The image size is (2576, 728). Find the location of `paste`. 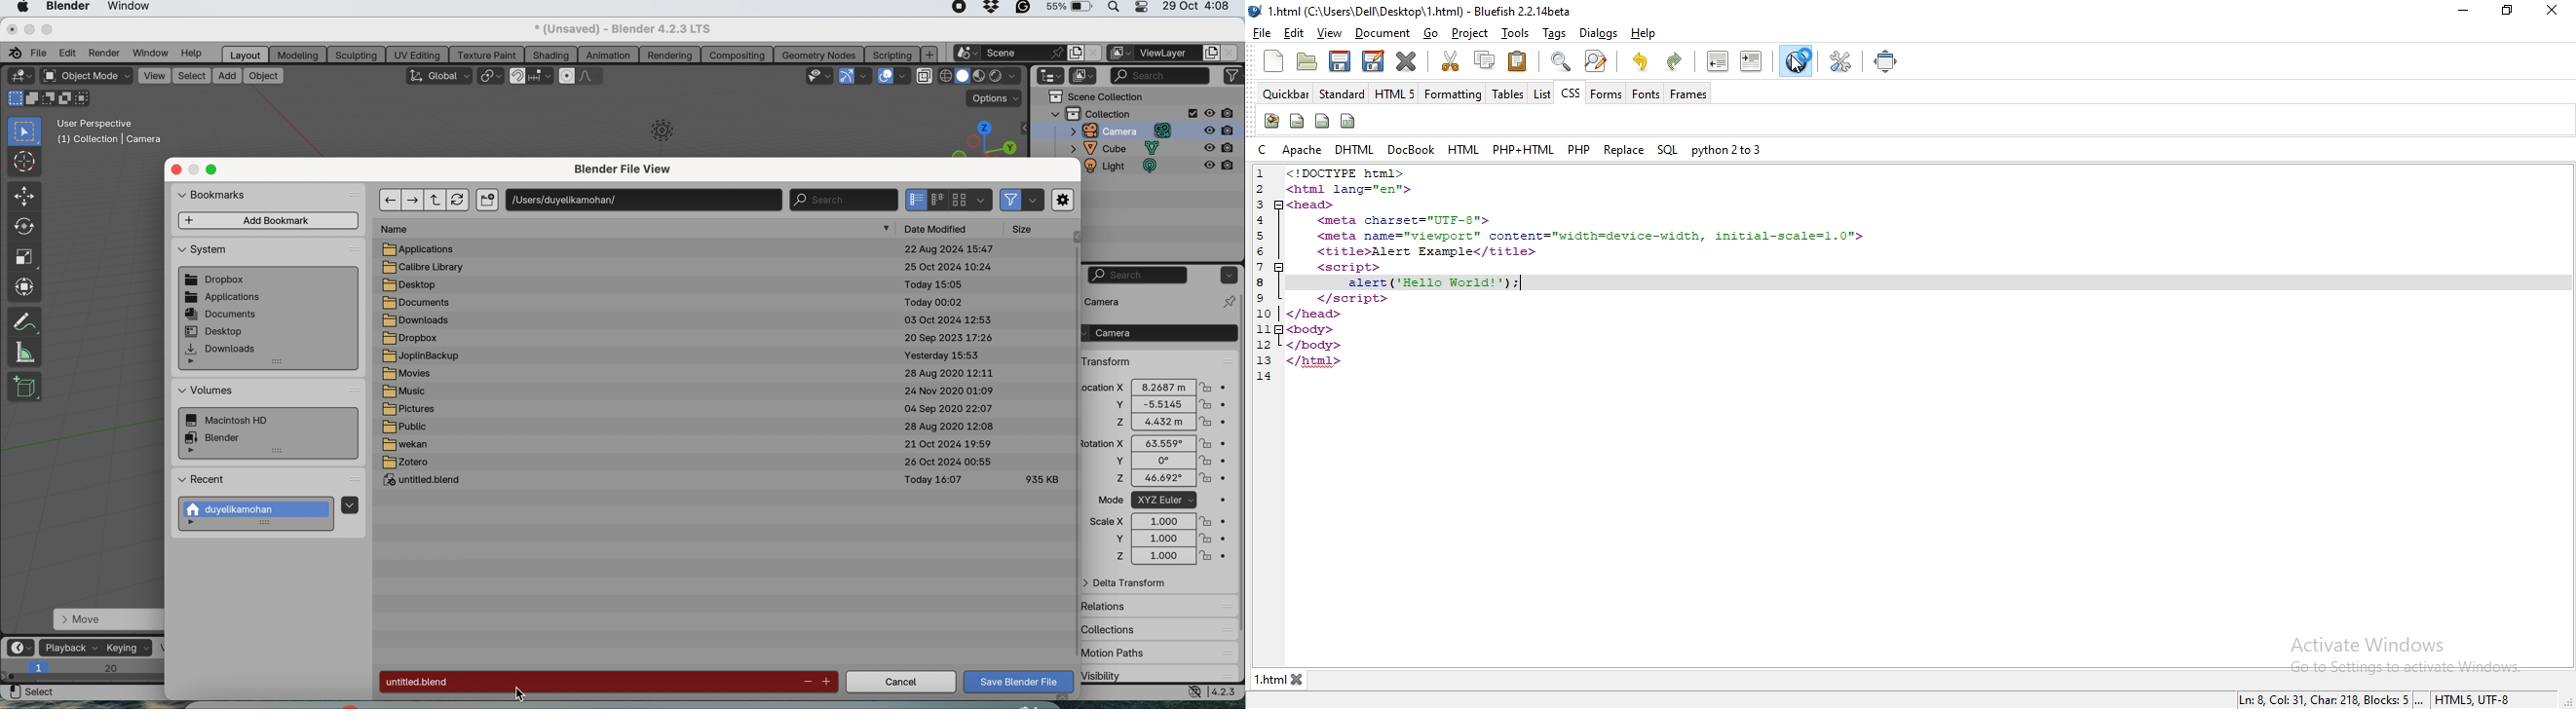

paste is located at coordinates (1517, 62).